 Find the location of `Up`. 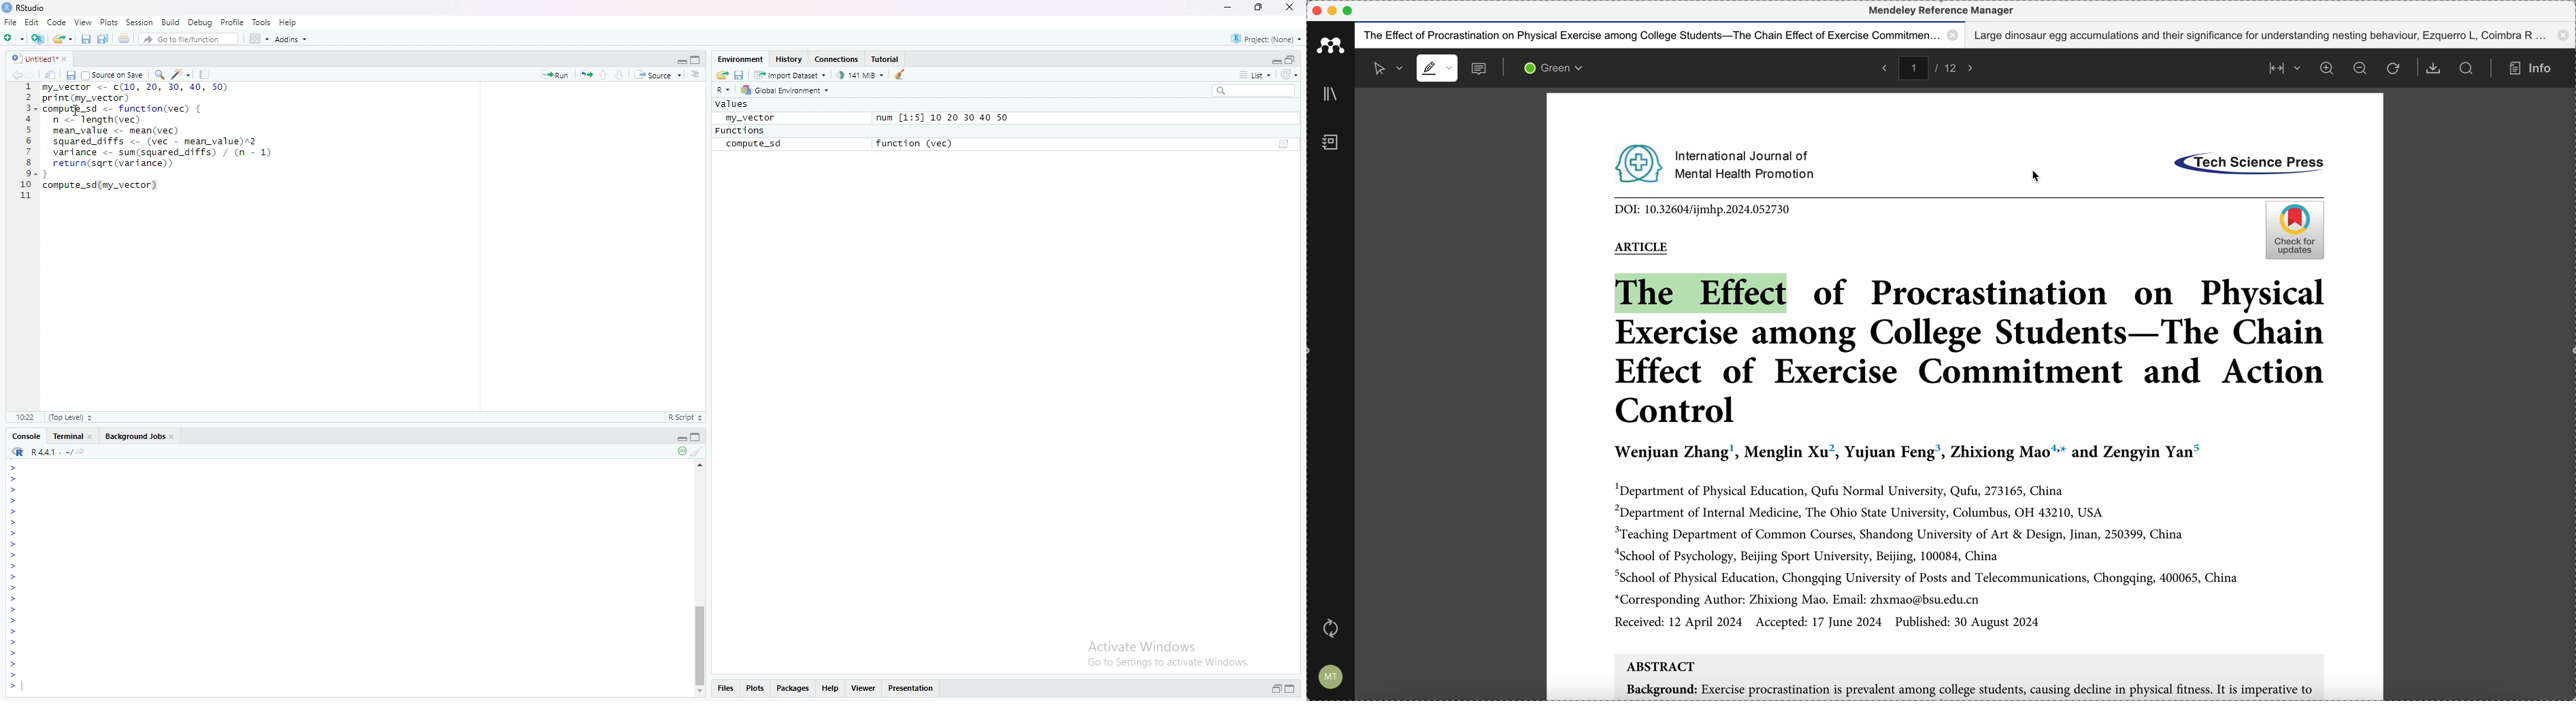

Up is located at coordinates (701, 463).